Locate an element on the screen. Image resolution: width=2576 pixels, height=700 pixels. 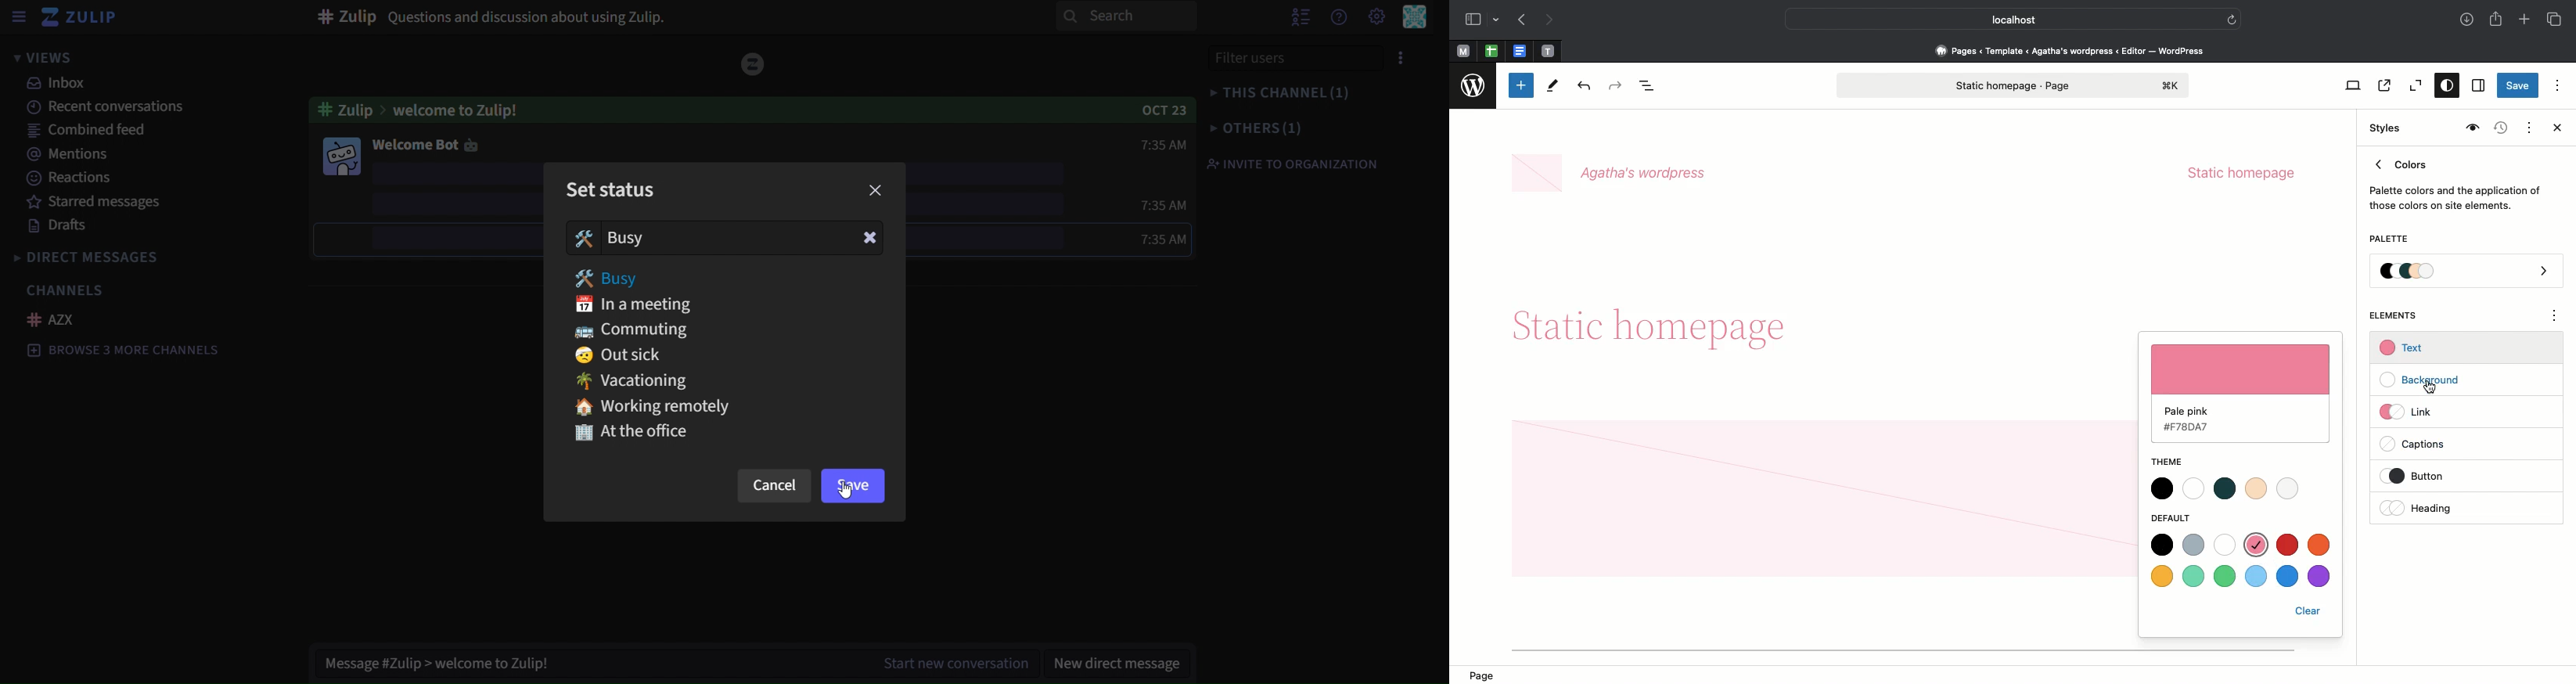
Toggle blocker is located at coordinates (1521, 85).